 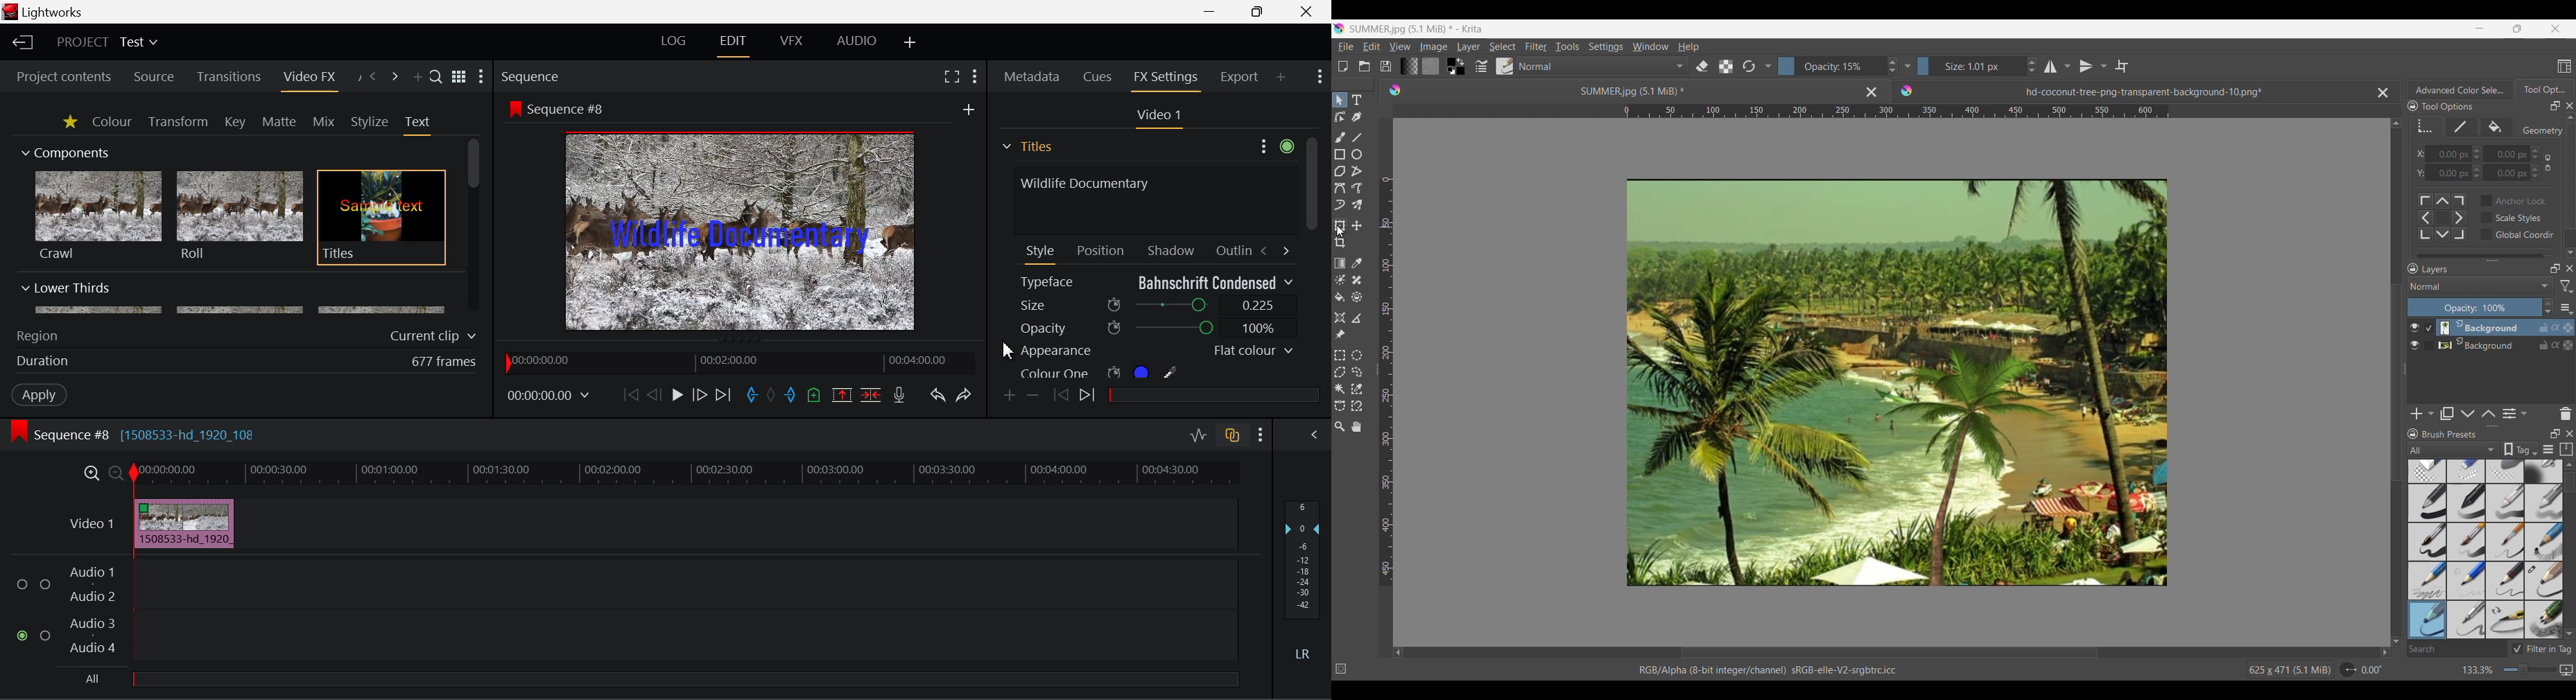 What do you see at coordinates (2543, 503) in the screenshot?
I see `basic 4-flow opacity` at bounding box center [2543, 503].